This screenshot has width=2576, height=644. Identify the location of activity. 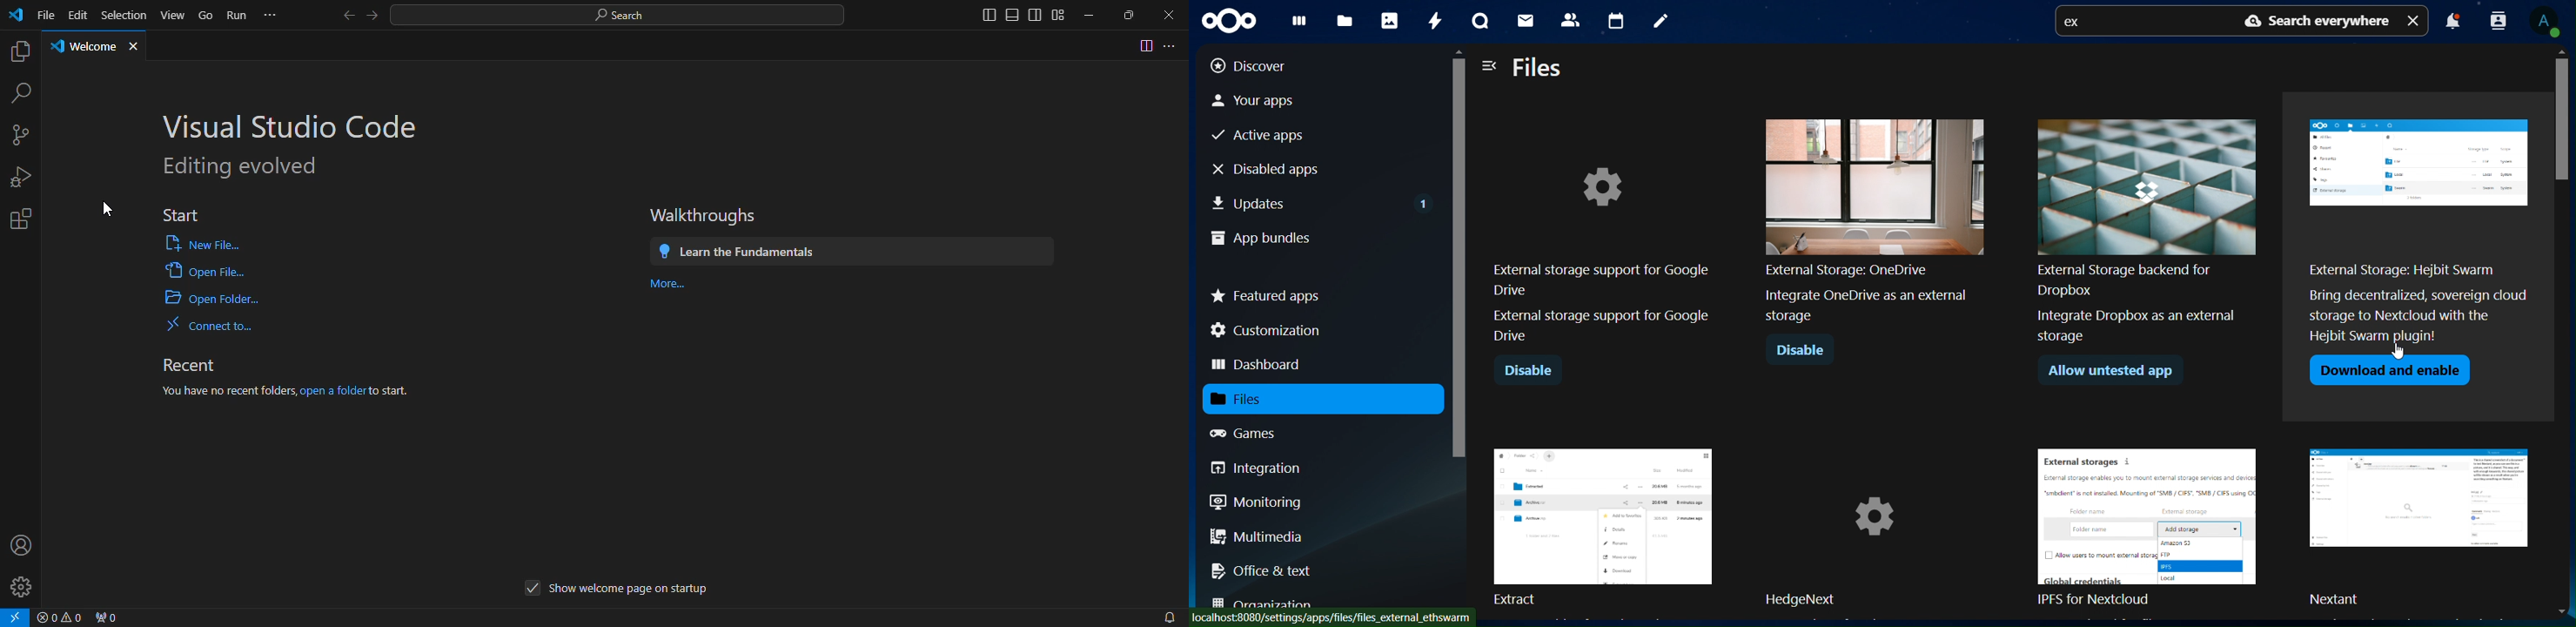
(1433, 21).